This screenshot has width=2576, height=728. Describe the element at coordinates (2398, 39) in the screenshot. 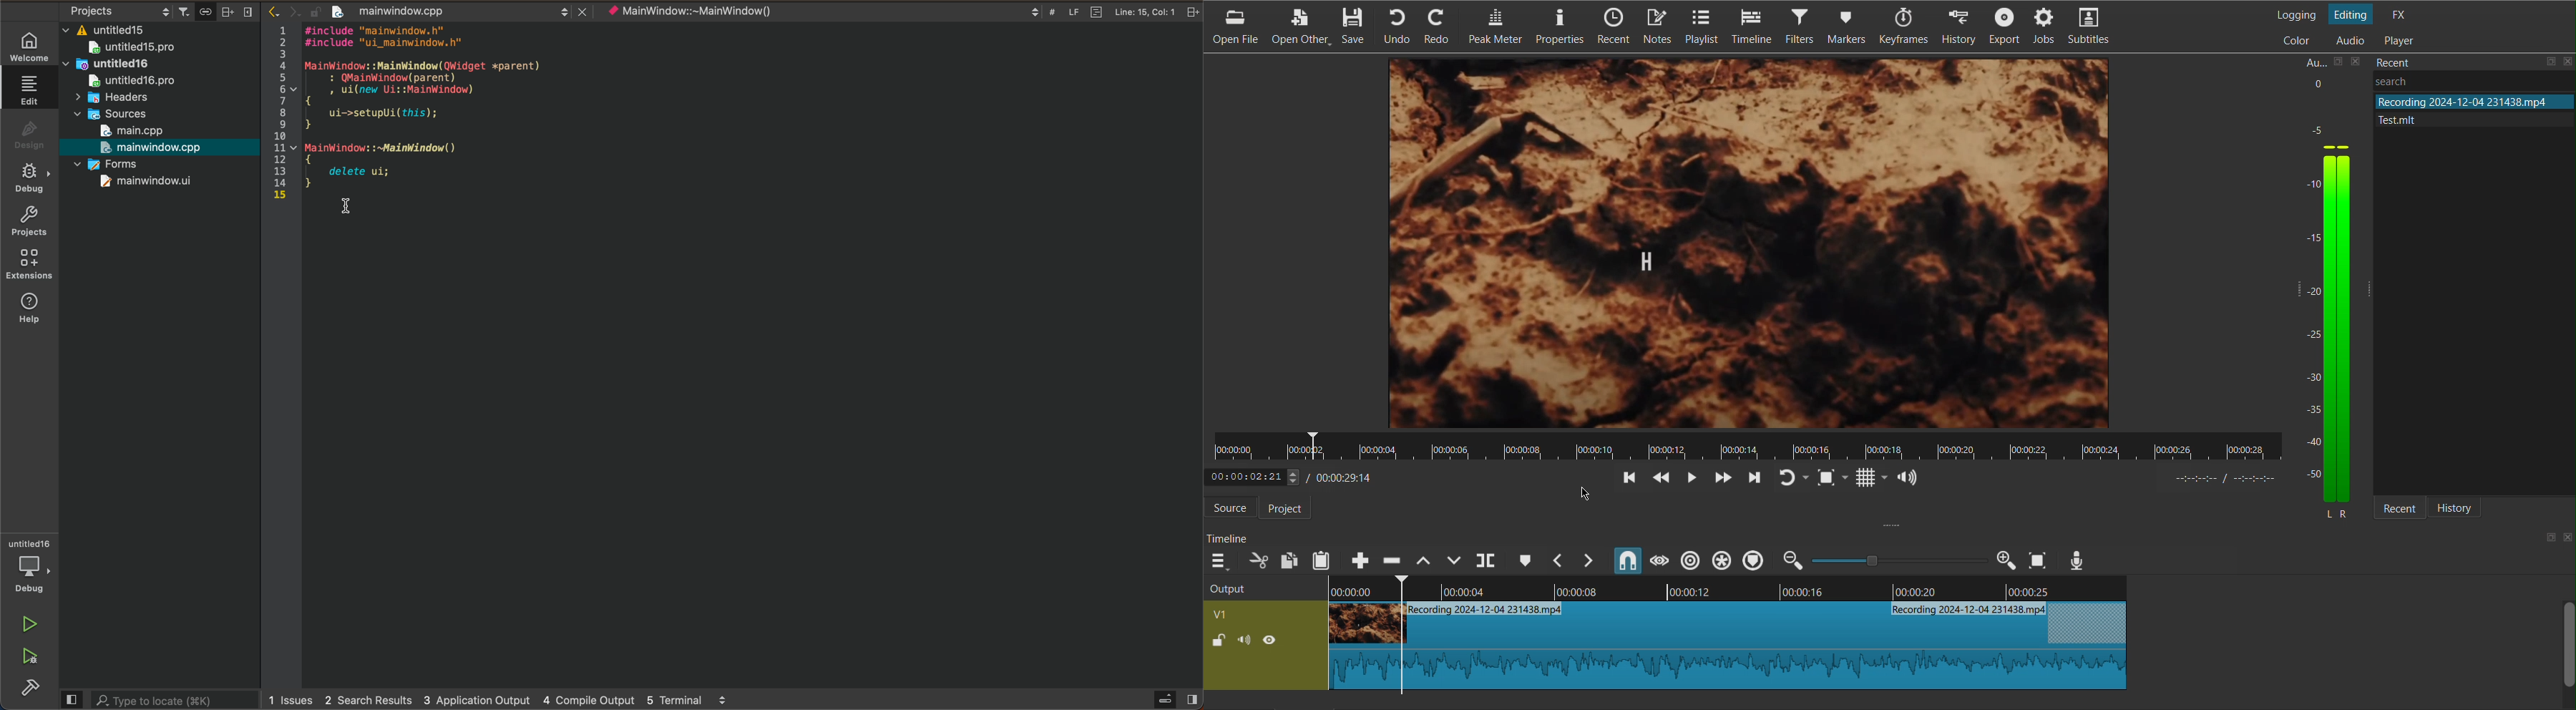

I see `Player` at that location.